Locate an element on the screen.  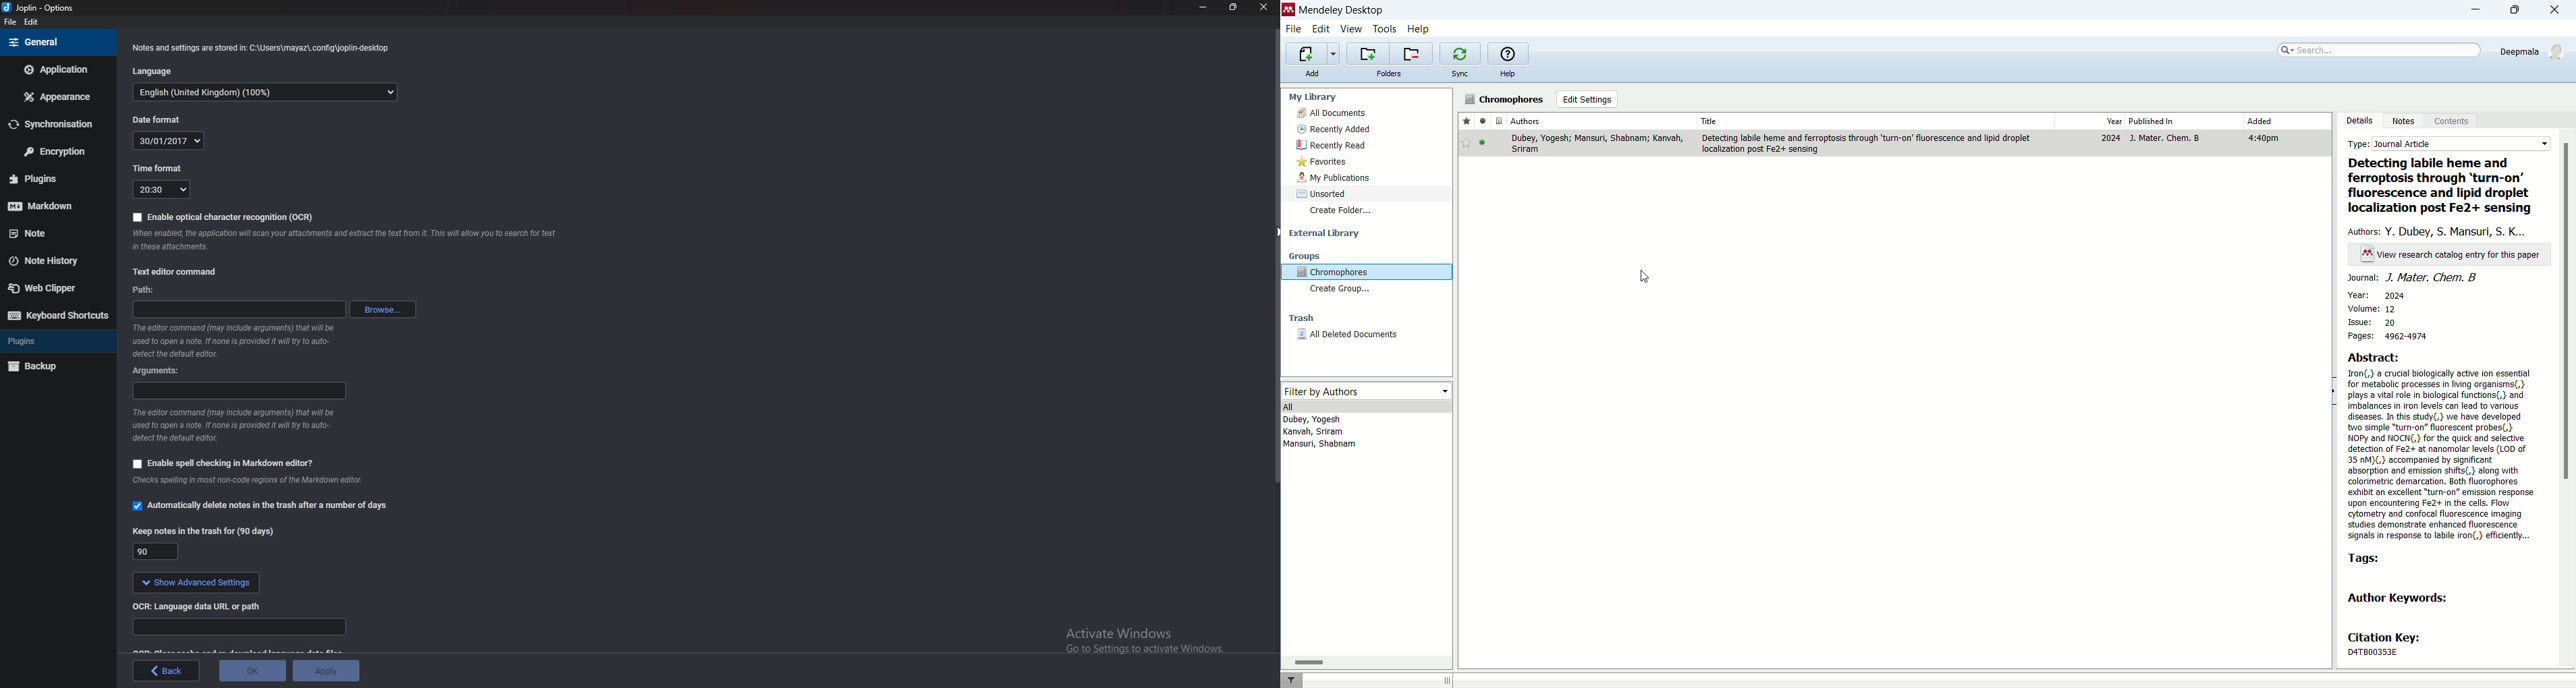
cursor is located at coordinates (1260, 229).